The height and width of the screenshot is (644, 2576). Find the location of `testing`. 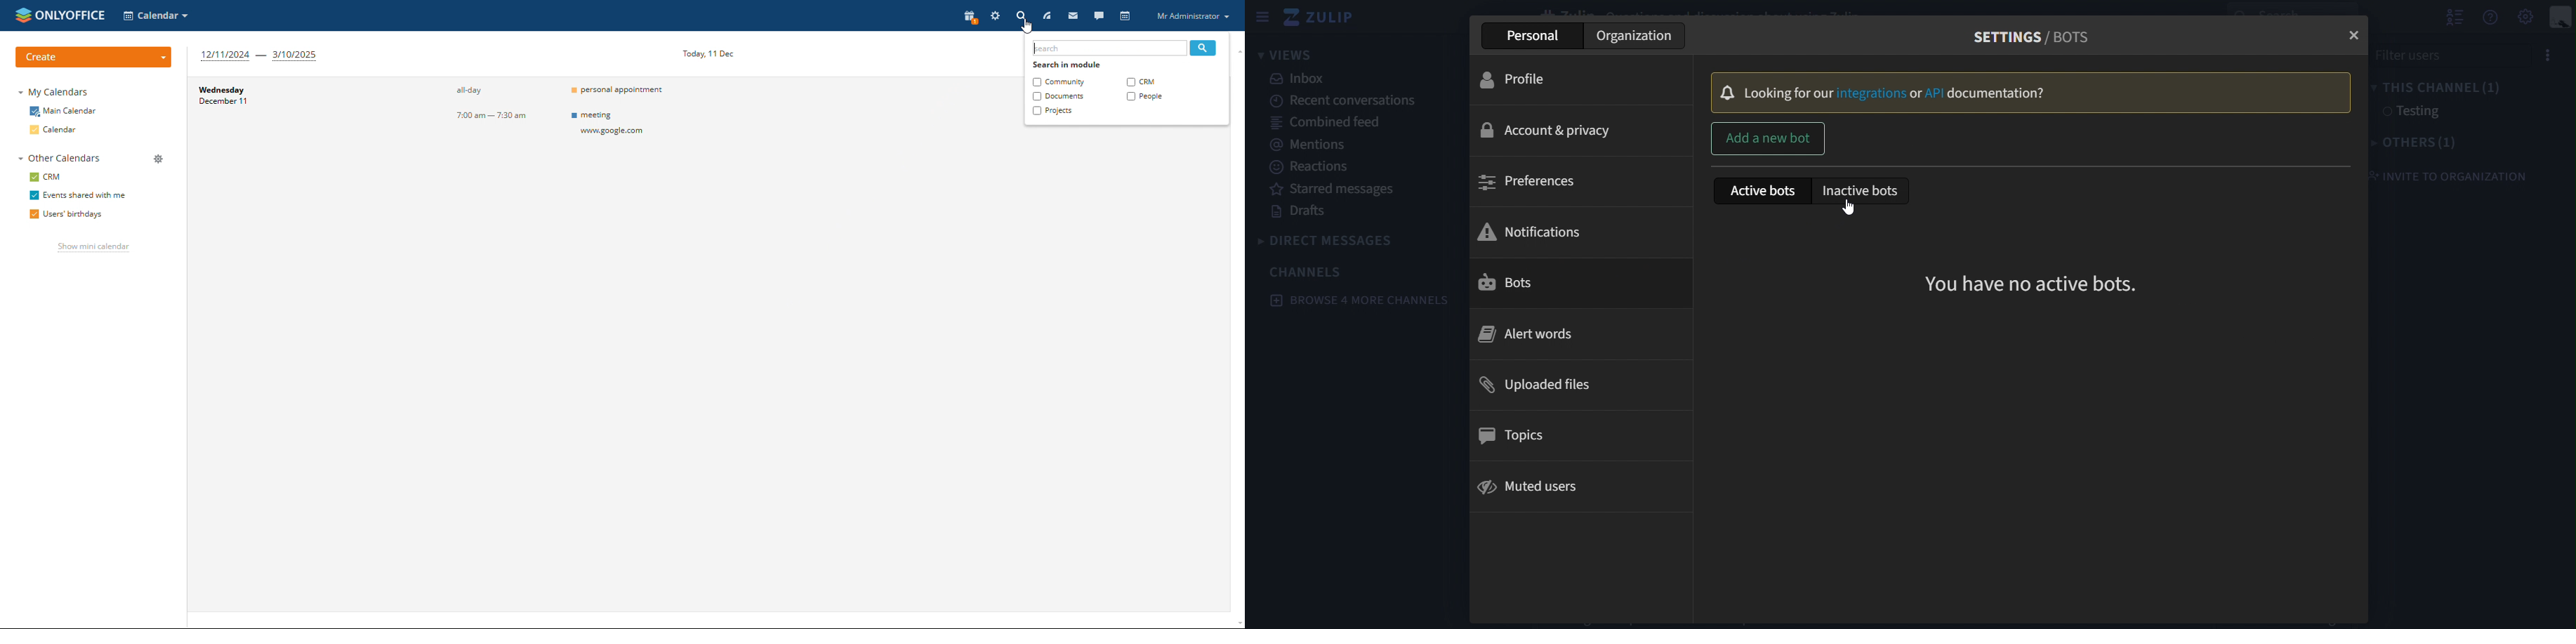

testing is located at coordinates (2408, 112).